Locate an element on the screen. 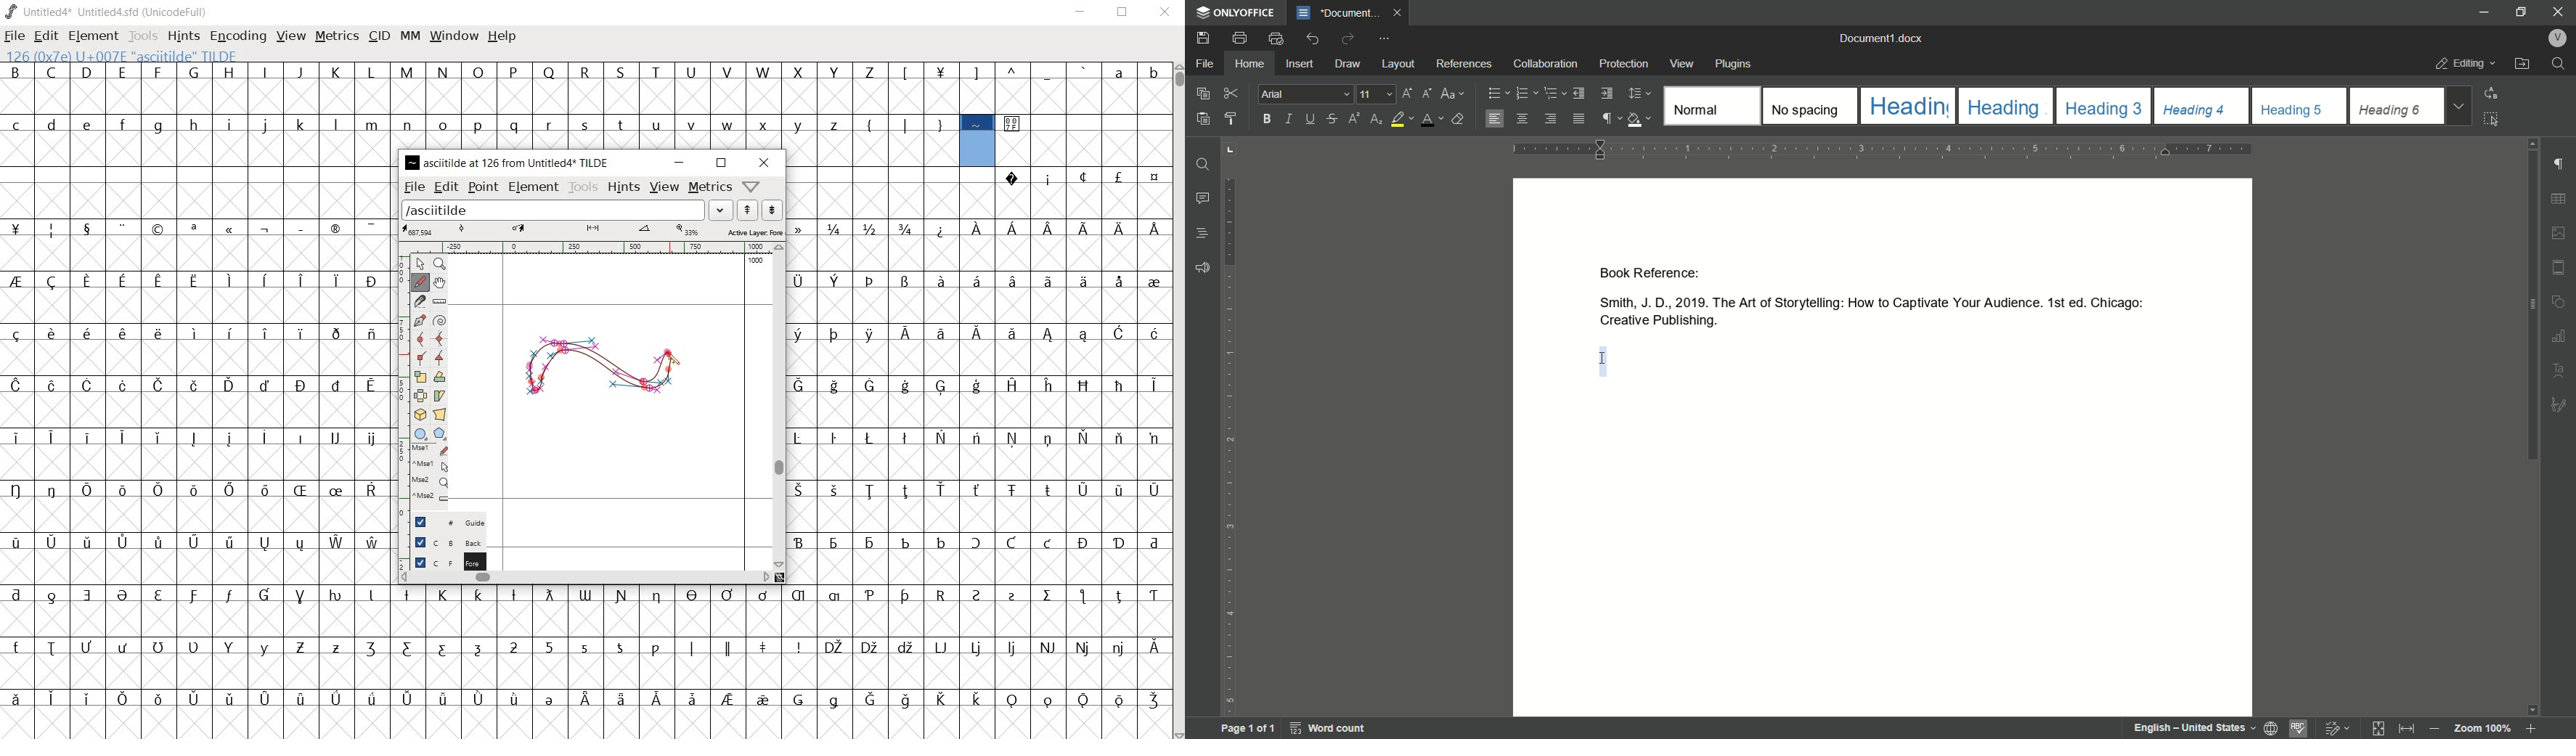 This screenshot has width=2576, height=756. headings is located at coordinates (1907, 106).